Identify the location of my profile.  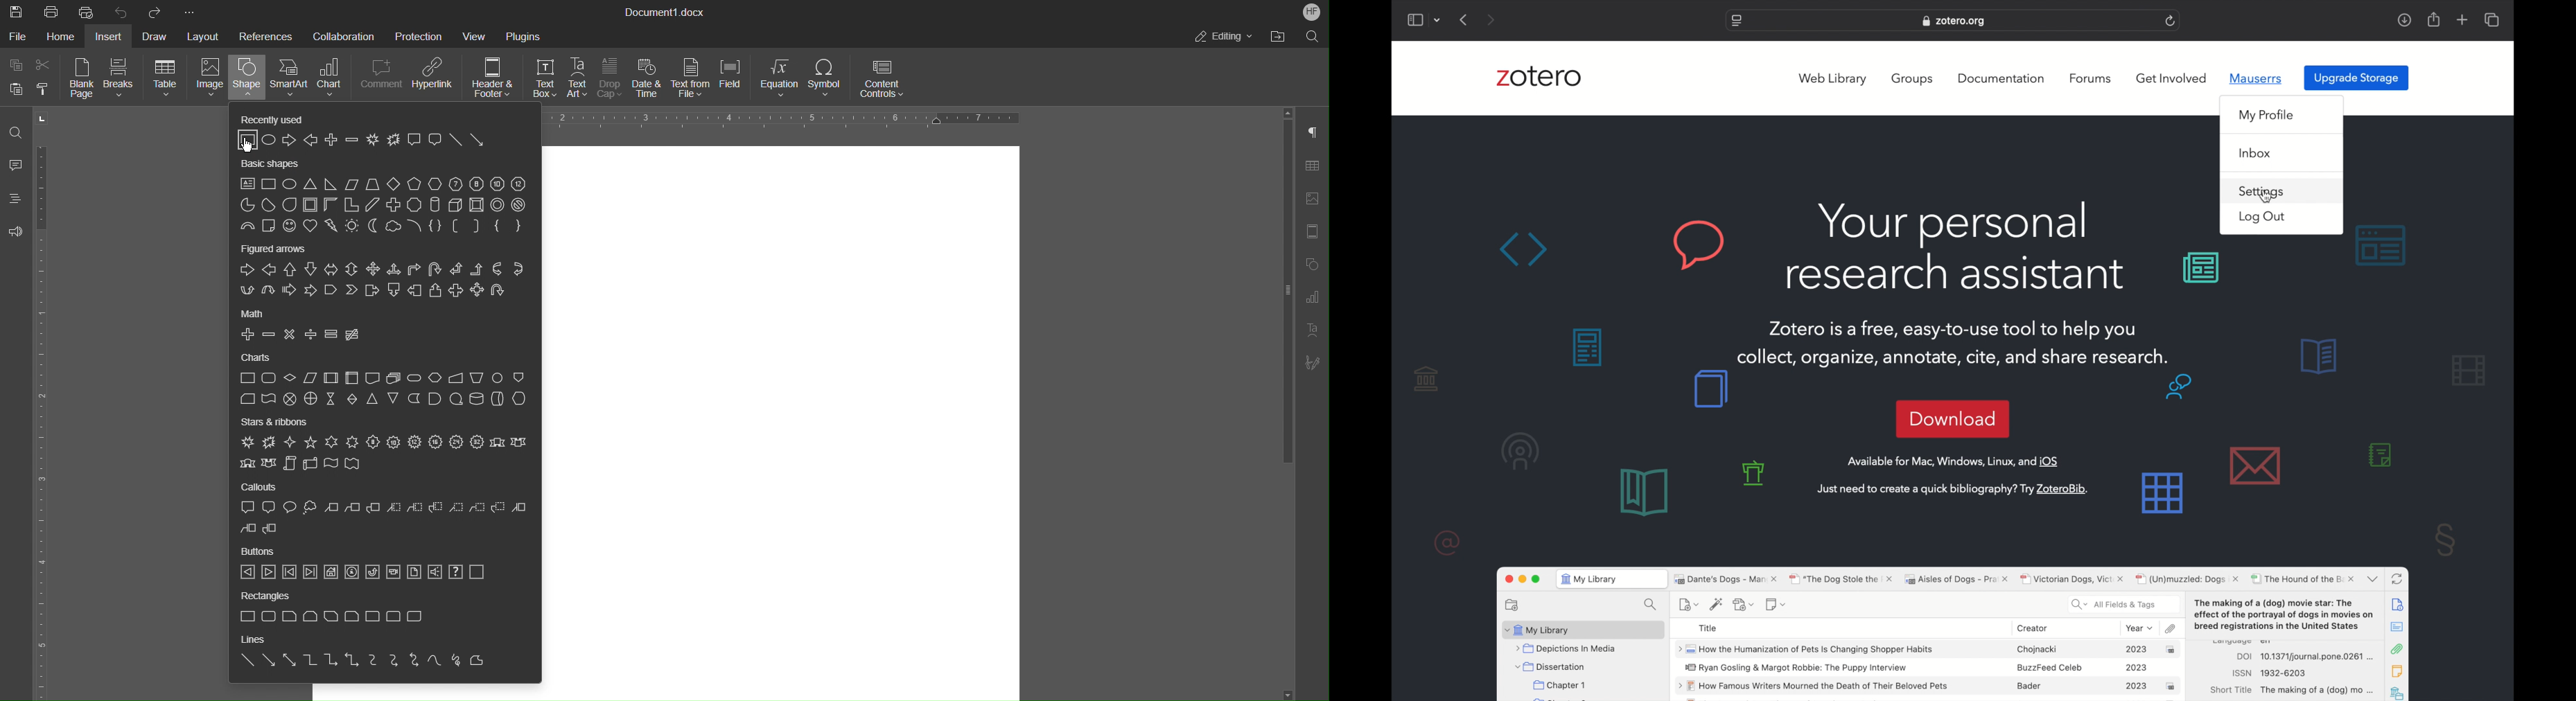
(2267, 116).